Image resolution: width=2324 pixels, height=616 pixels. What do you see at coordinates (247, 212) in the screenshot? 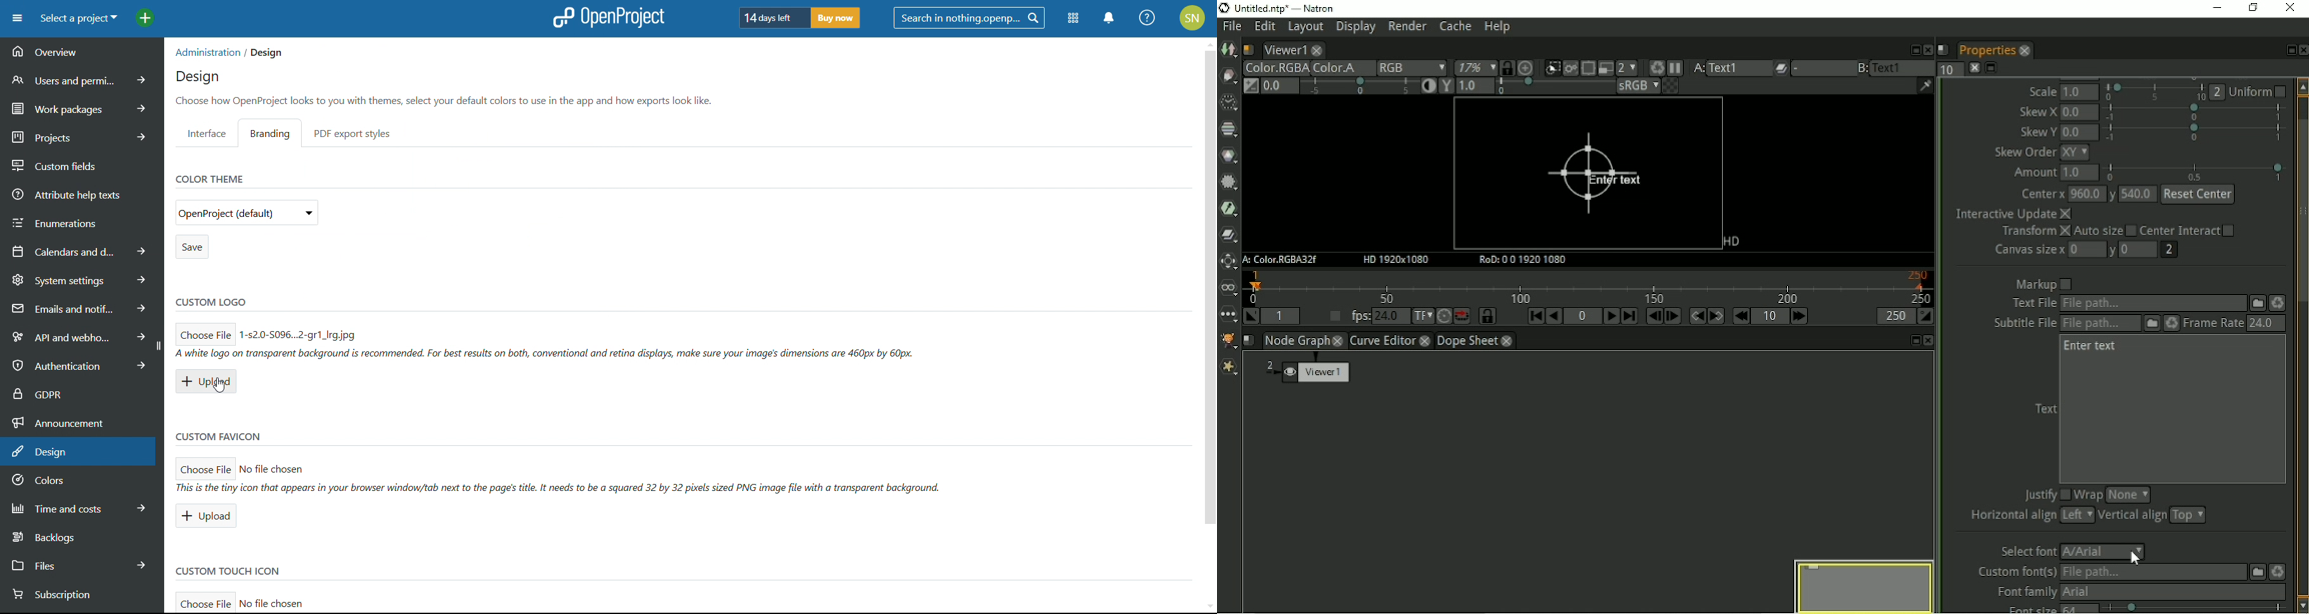
I see `select color theme` at bounding box center [247, 212].